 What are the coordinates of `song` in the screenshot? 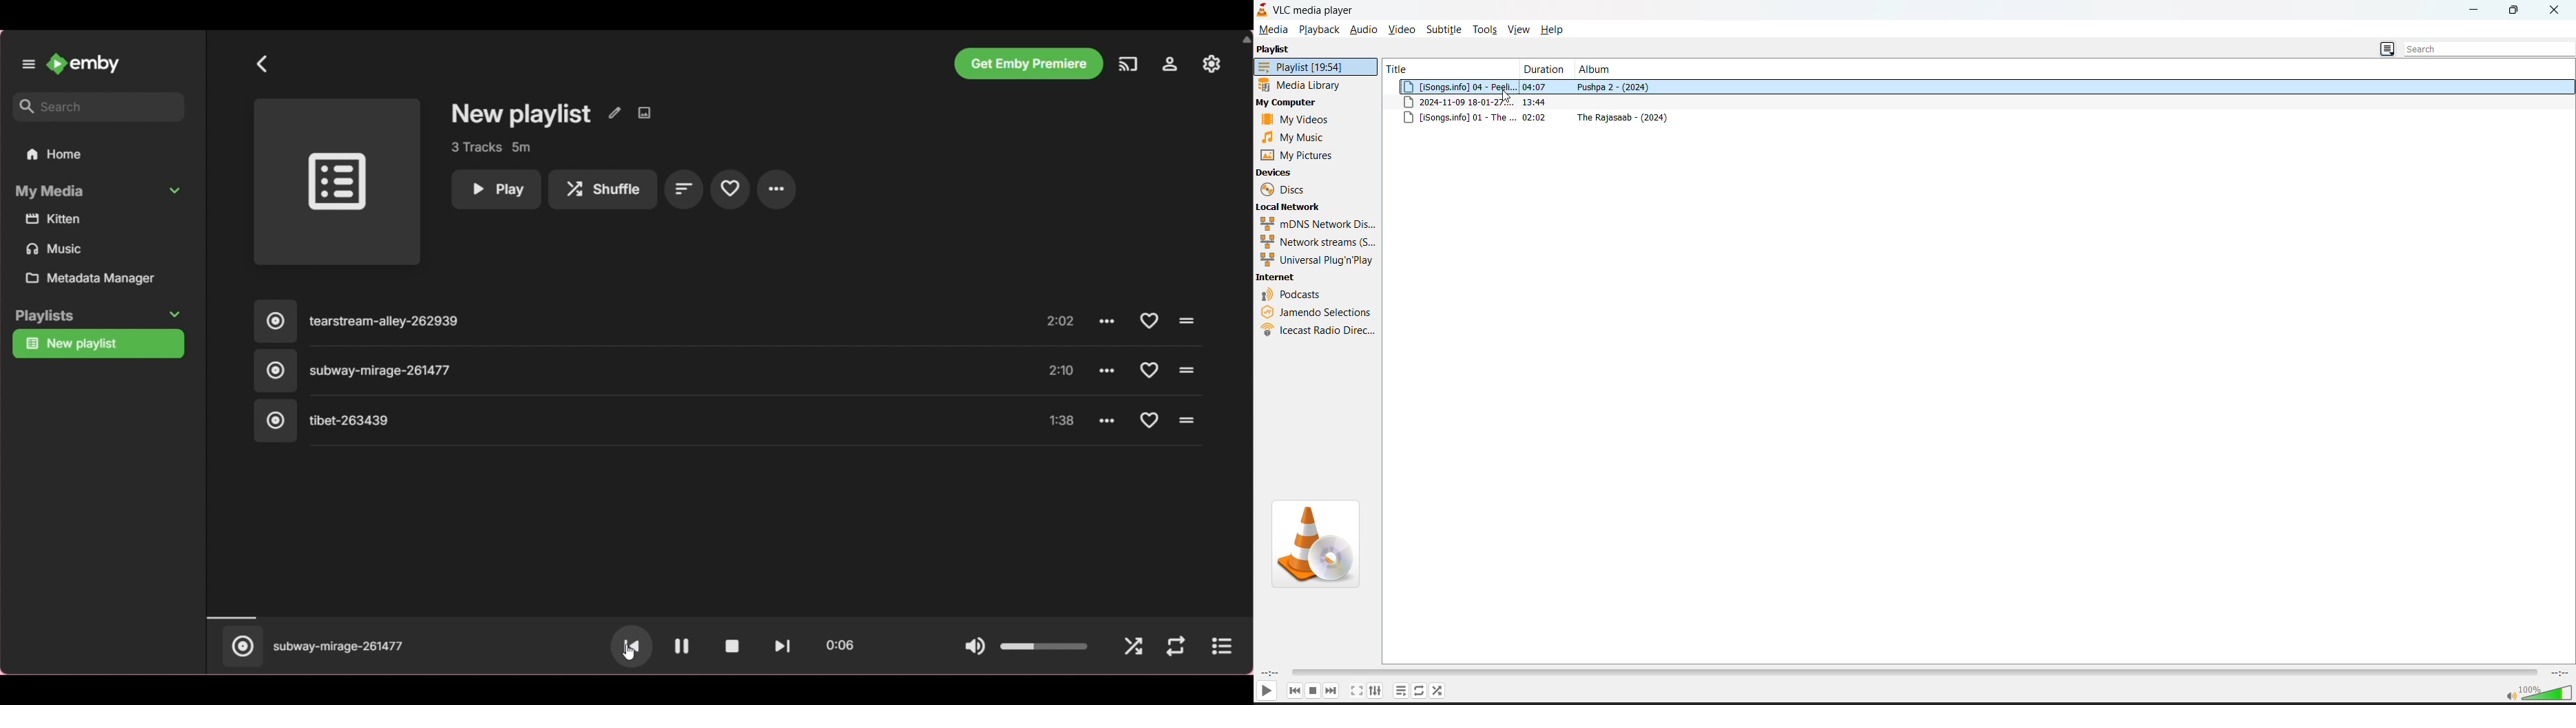 It's located at (1983, 87).